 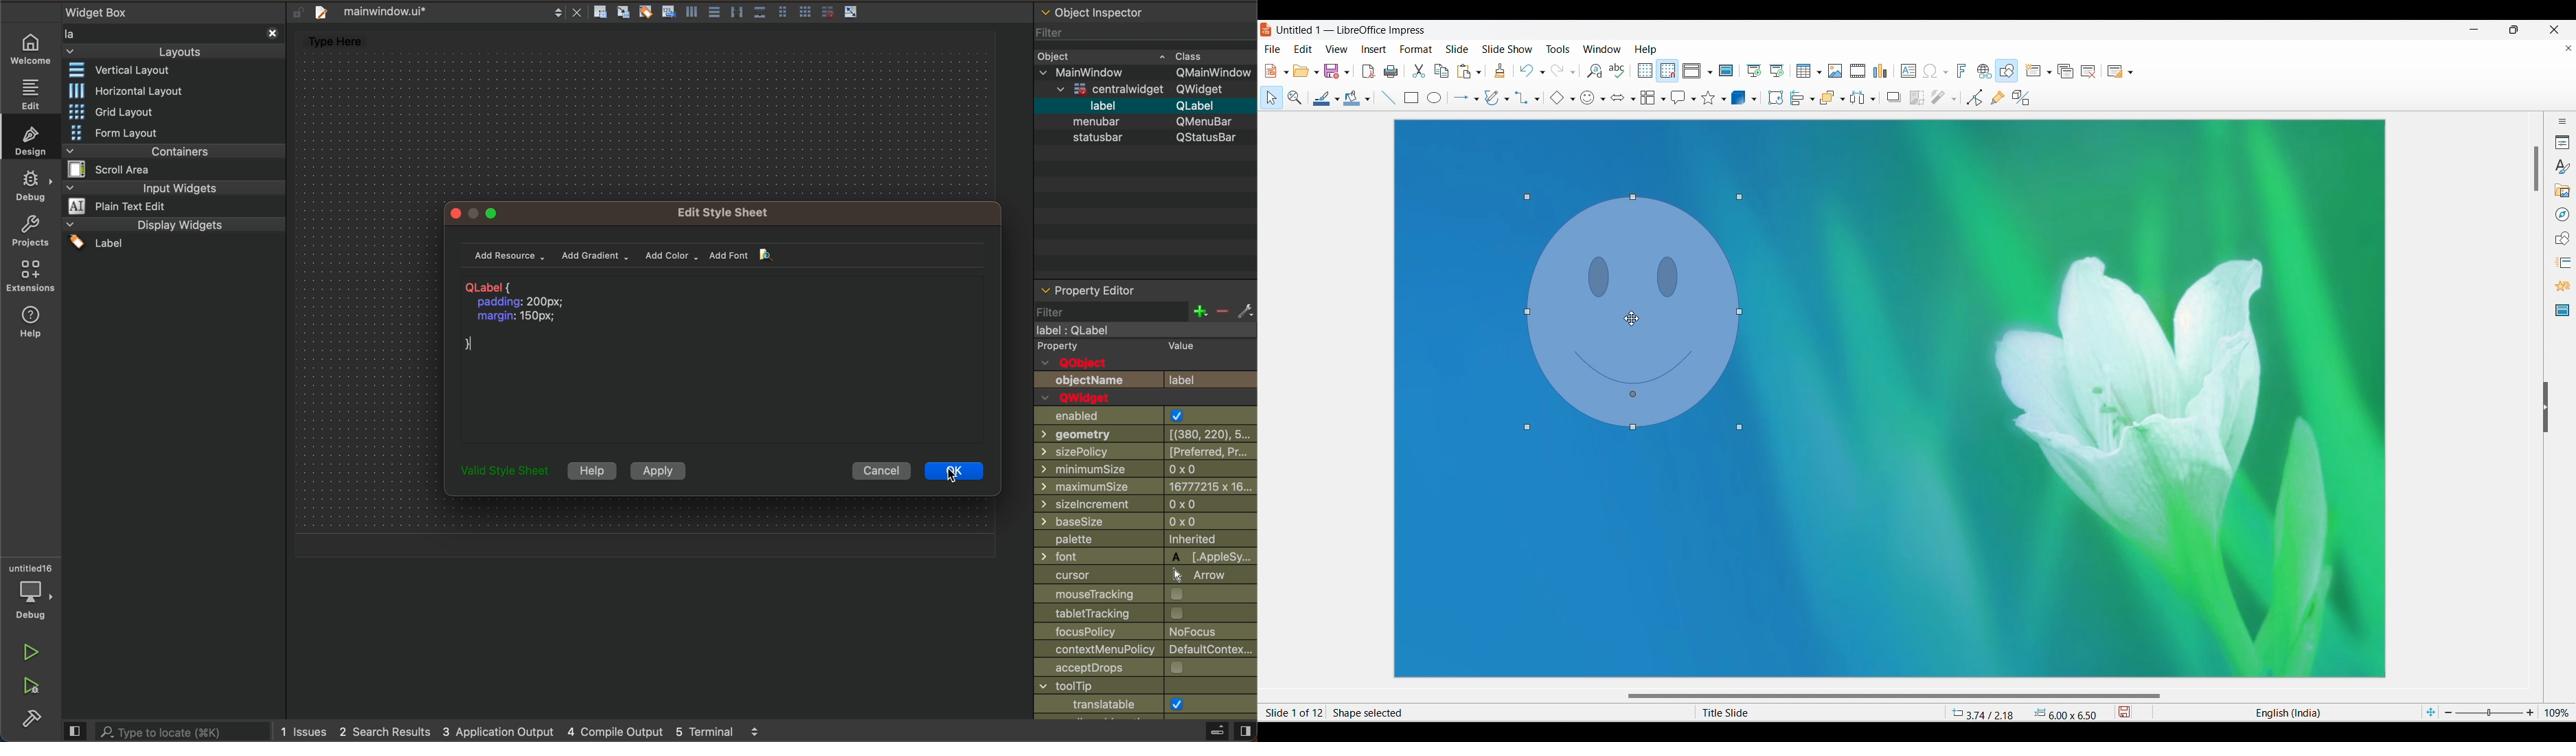 What do you see at coordinates (1946, 72) in the screenshot?
I see `Special character options` at bounding box center [1946, 72].